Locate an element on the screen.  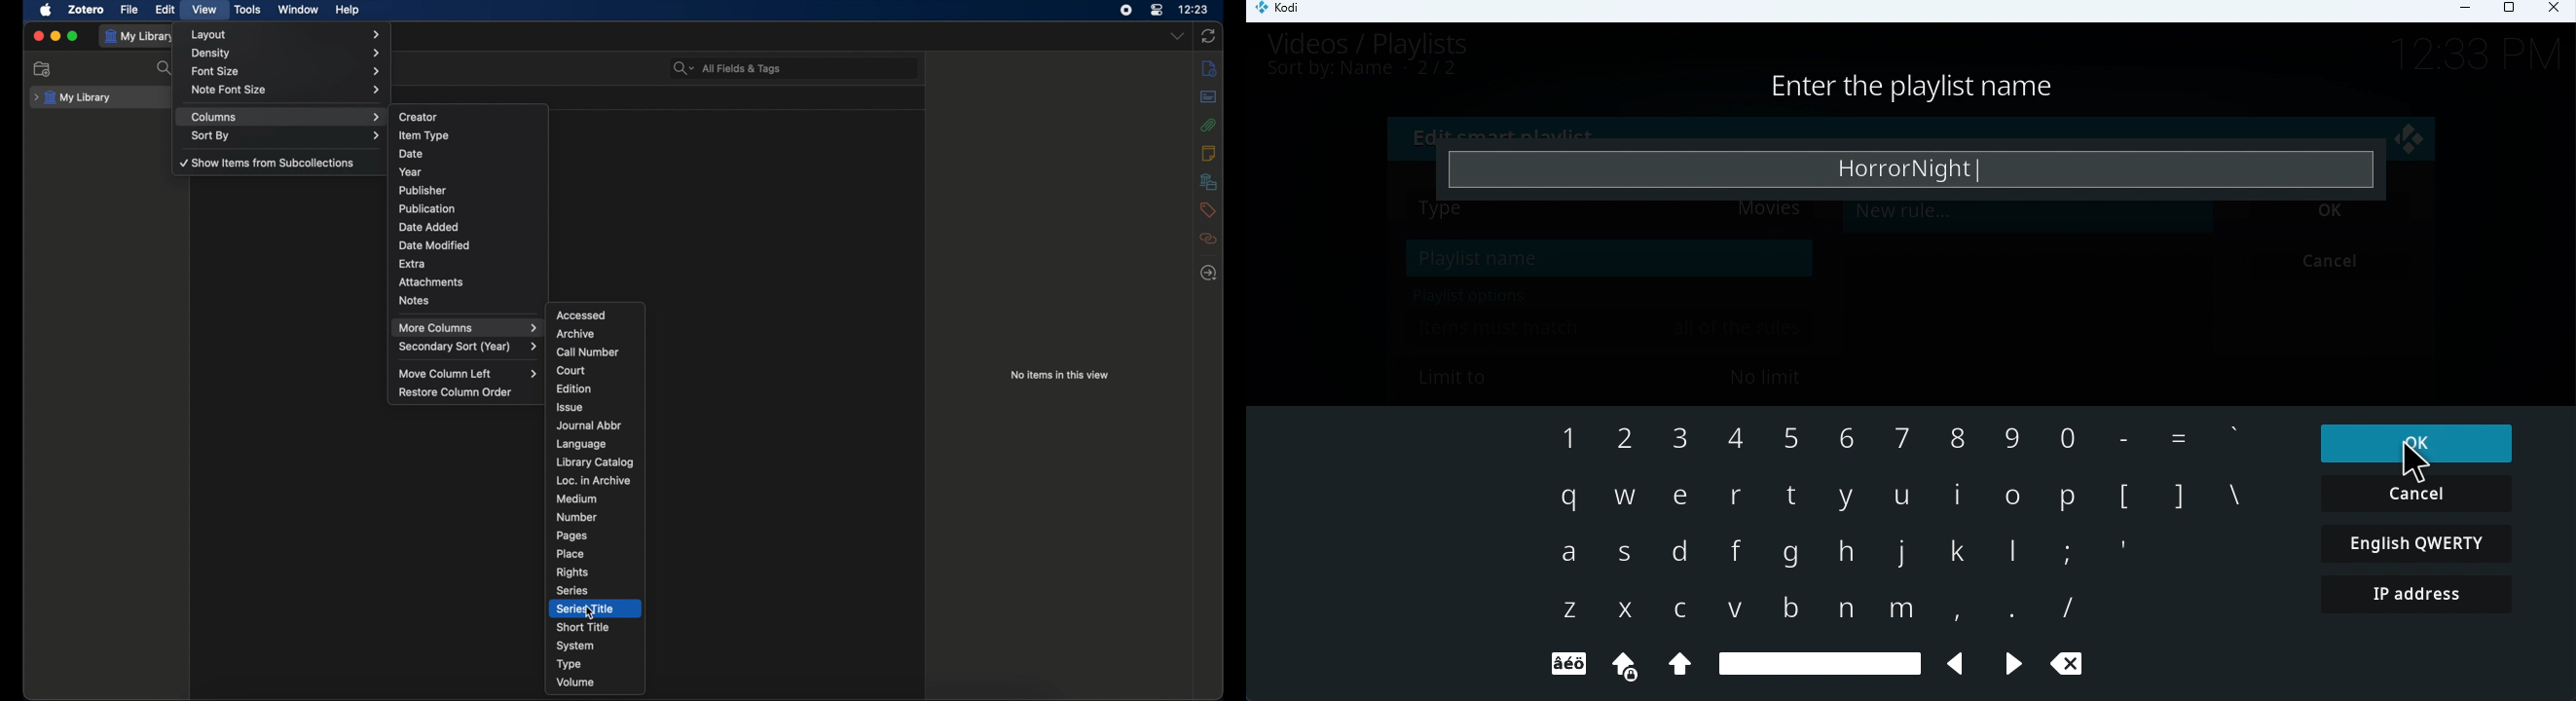
Enter playlist name is located at coordinates (1933, 90).